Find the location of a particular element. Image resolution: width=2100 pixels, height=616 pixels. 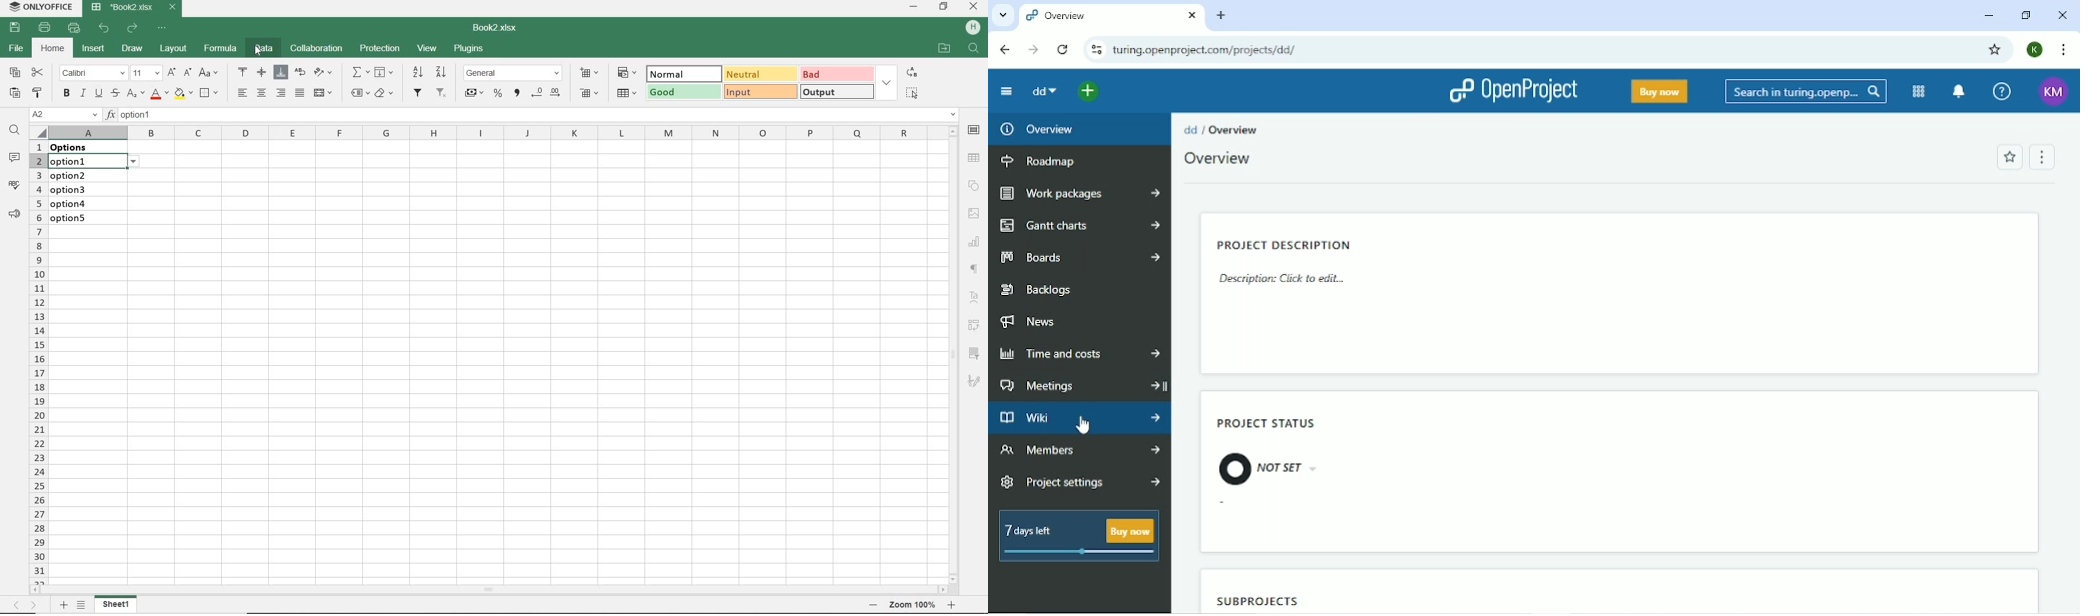

SORT DESCENDING is located at coordinates (416, 72).